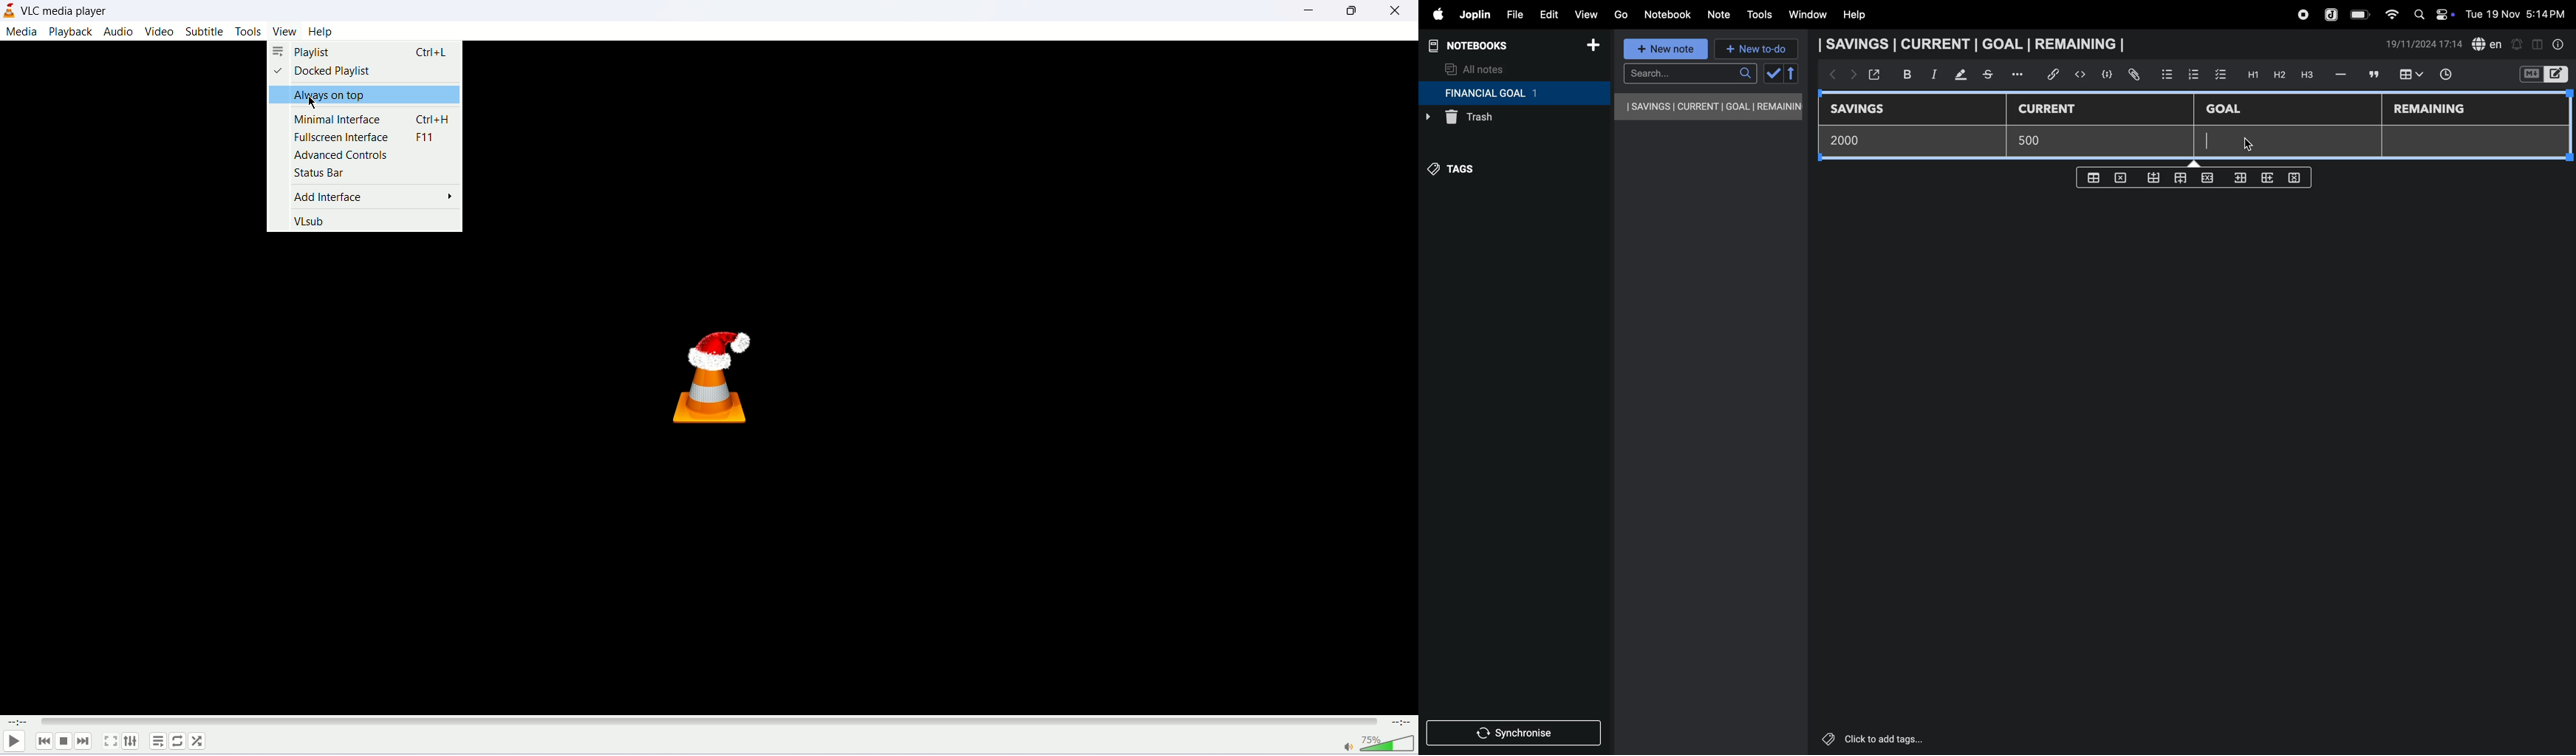 The image size is (2576, 756). I want to click on edit, so click(1544, 12).